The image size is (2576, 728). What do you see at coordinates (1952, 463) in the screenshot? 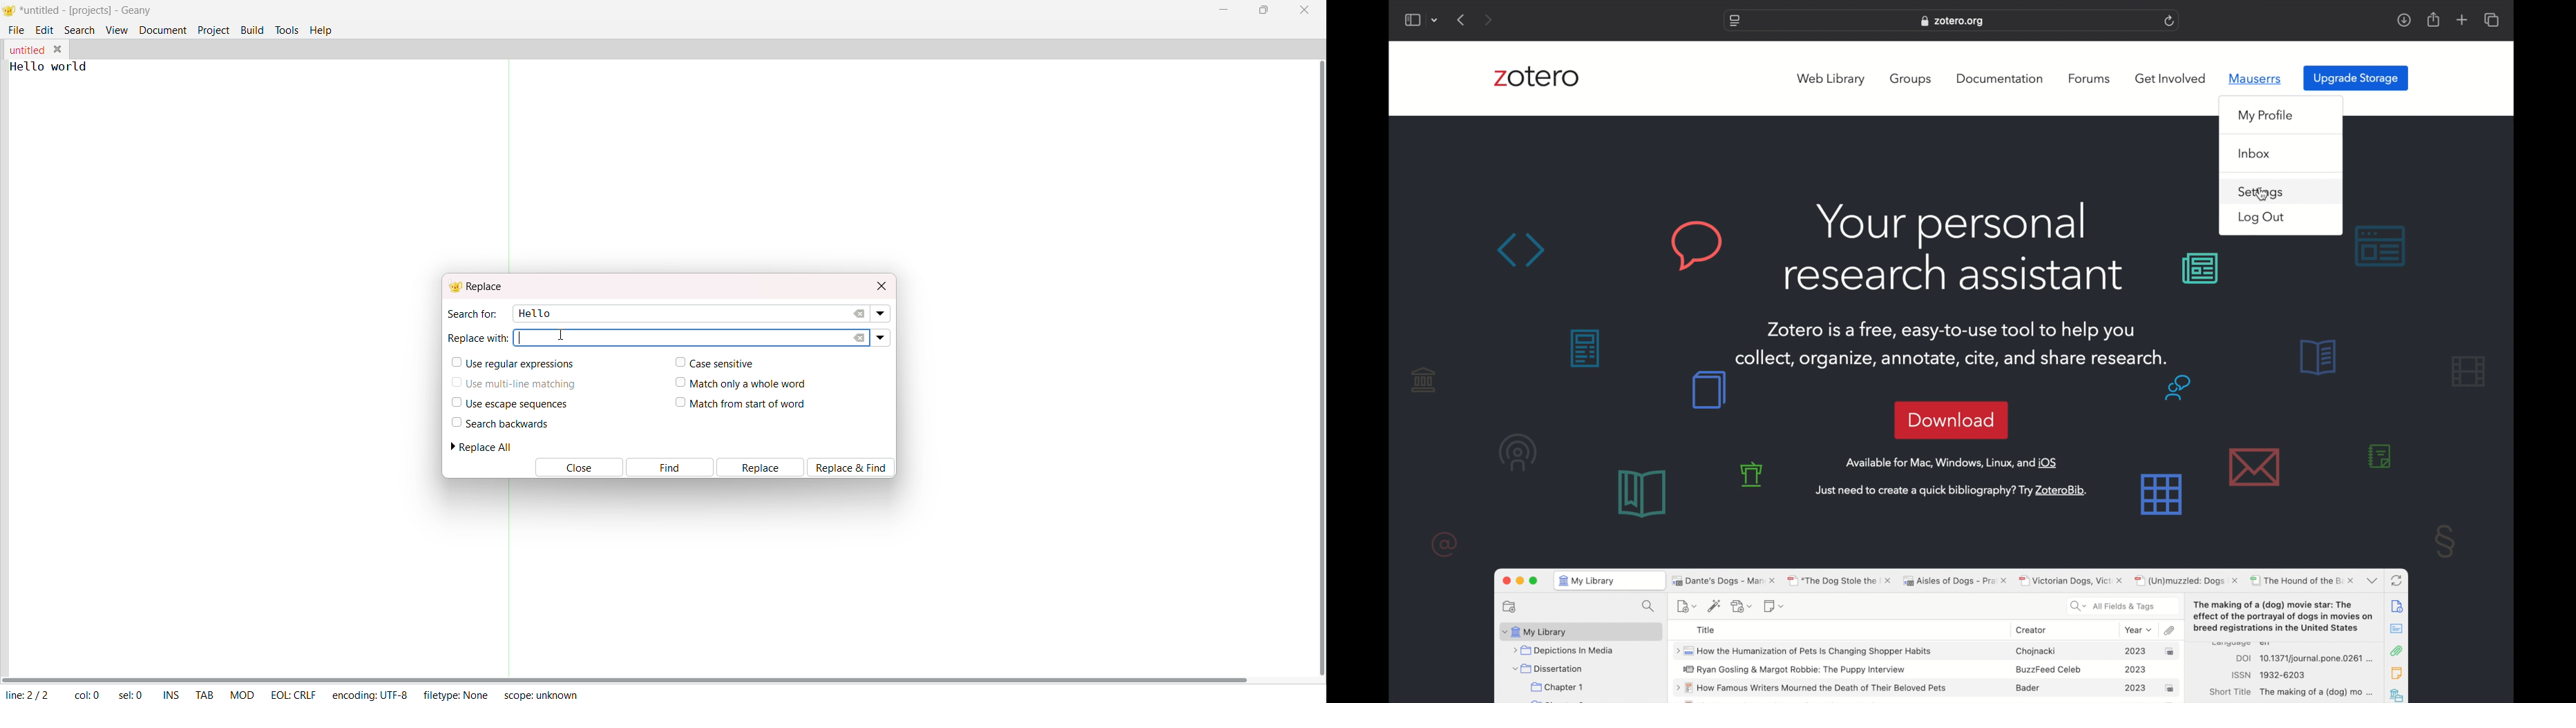
I see `available for Mac, windows, linux and OS` at bounding box center [1952, 463].